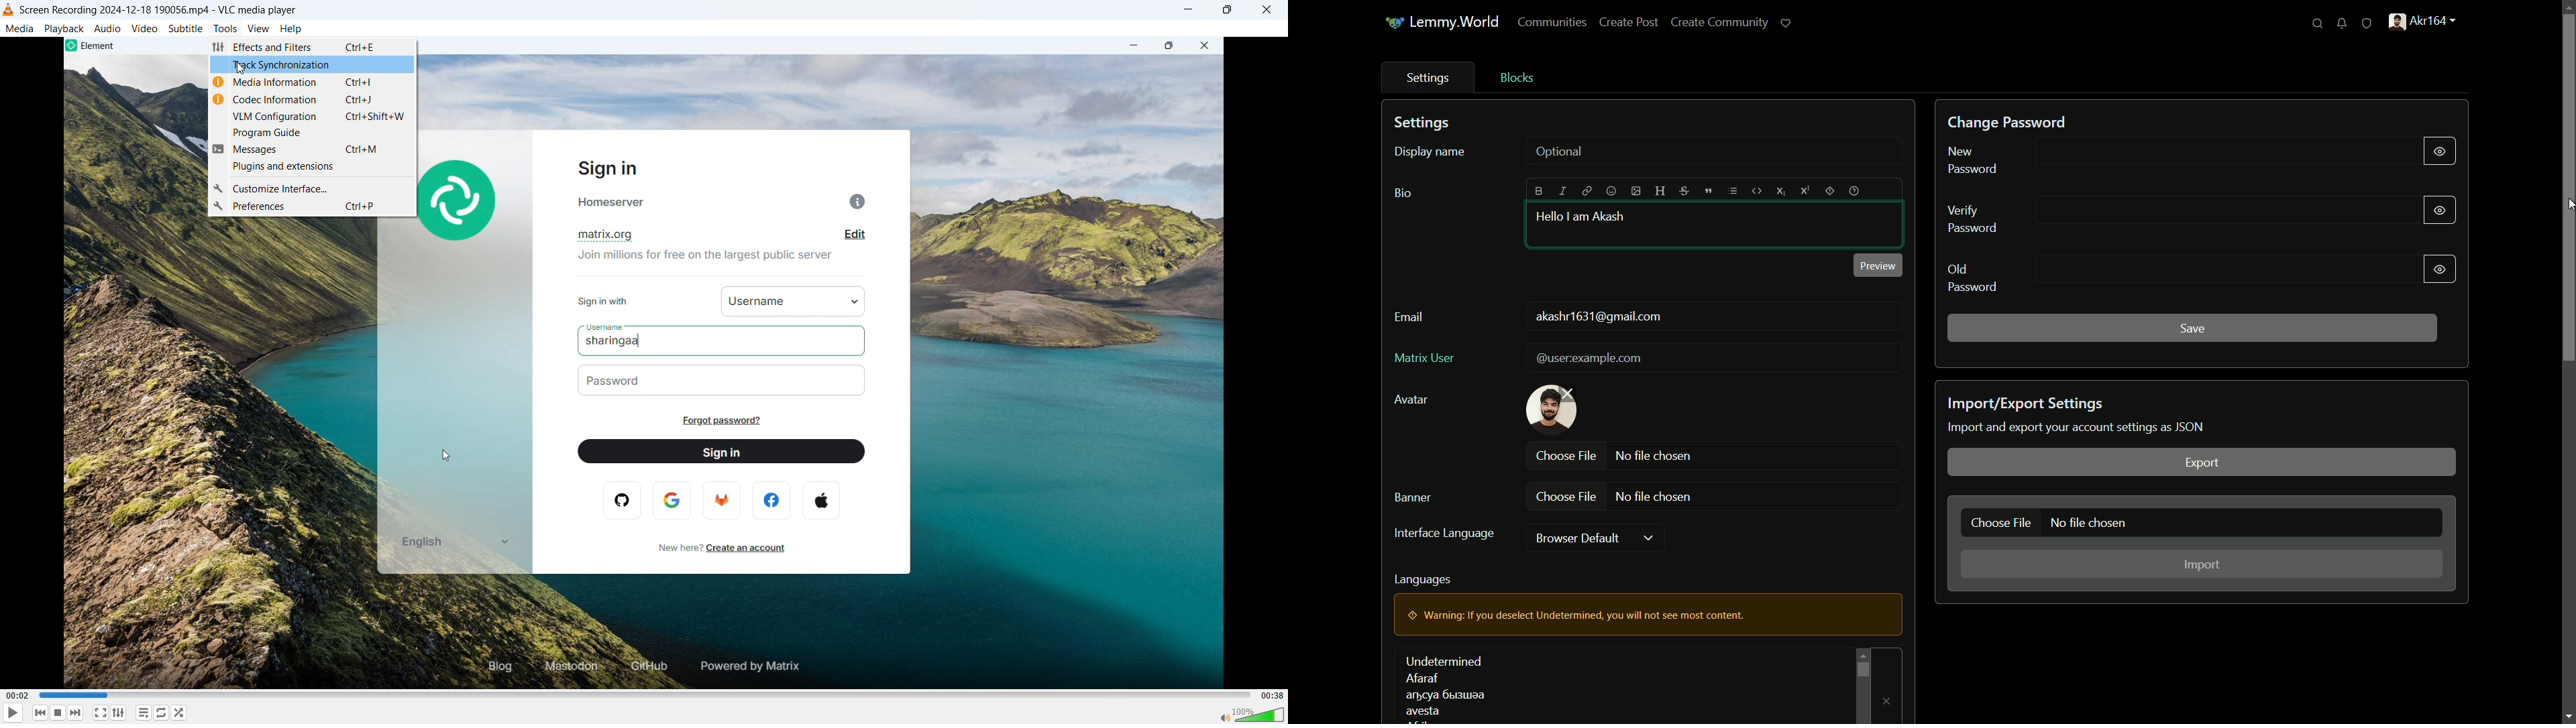 This screenshot has height=728, width=2576. I want to click on sound bar, so click(1246, 713).